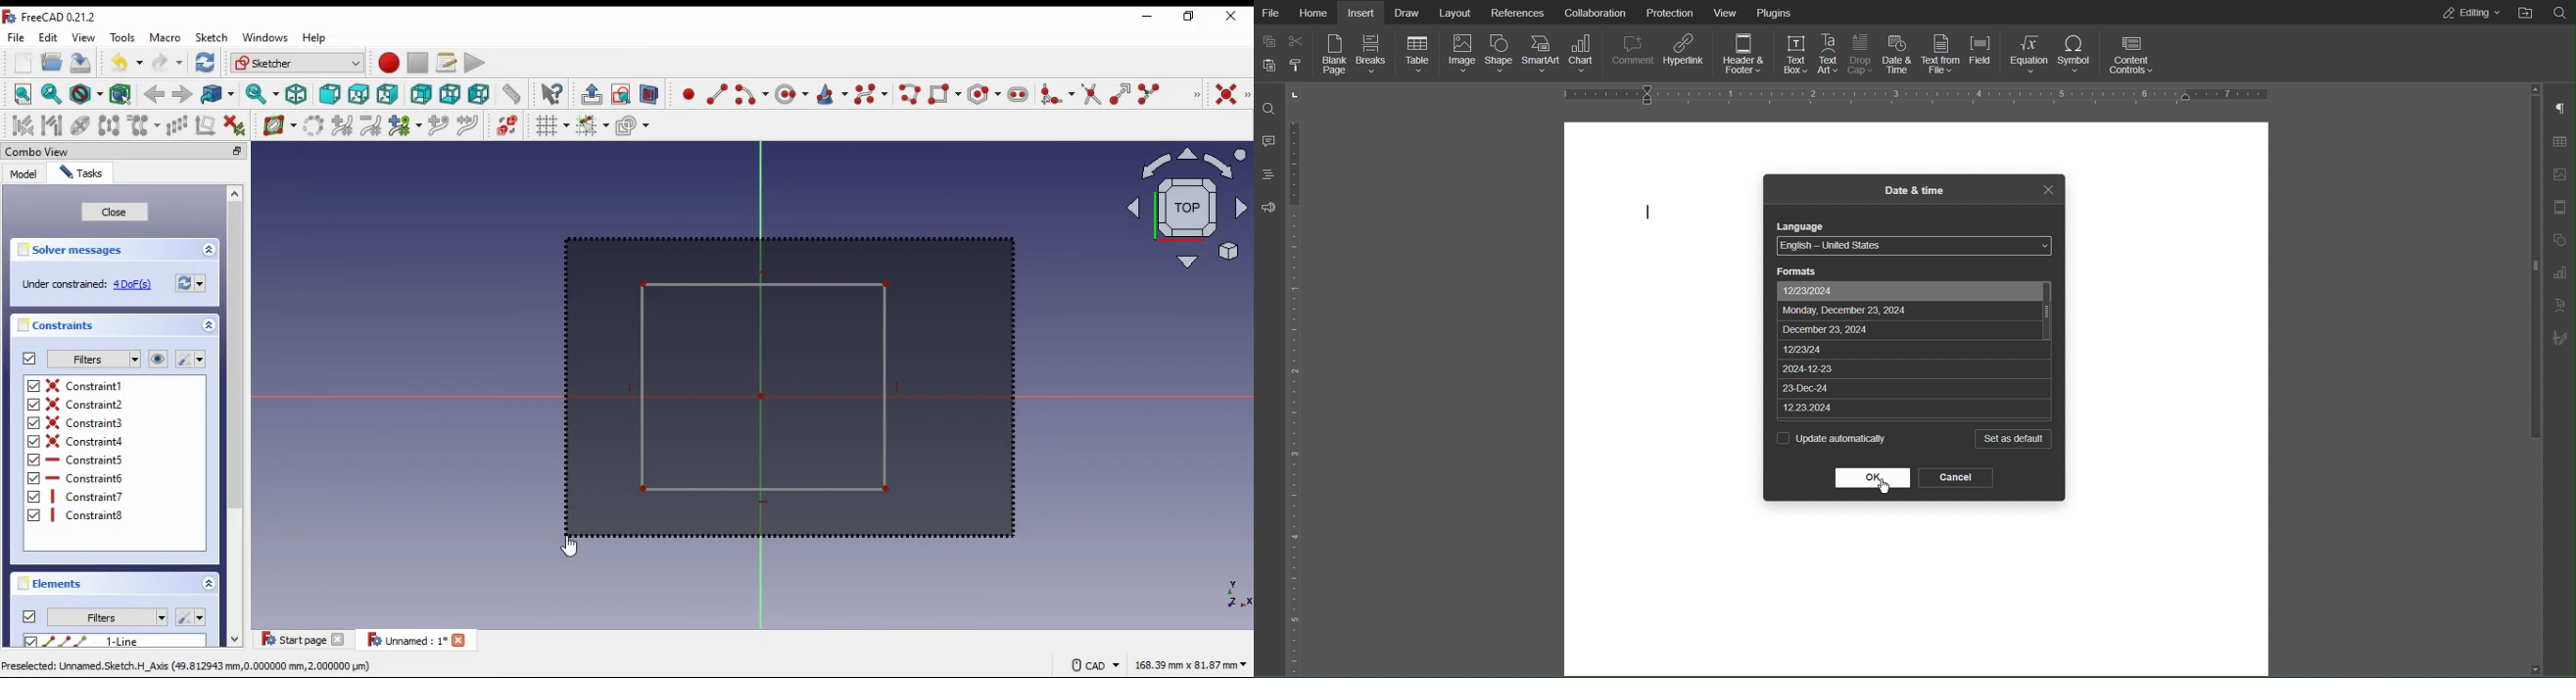 This screenshot has height=700, width=2576. Describe the element at coordinates (52, 94) in the screenshot. I see `fit selection` at that location.